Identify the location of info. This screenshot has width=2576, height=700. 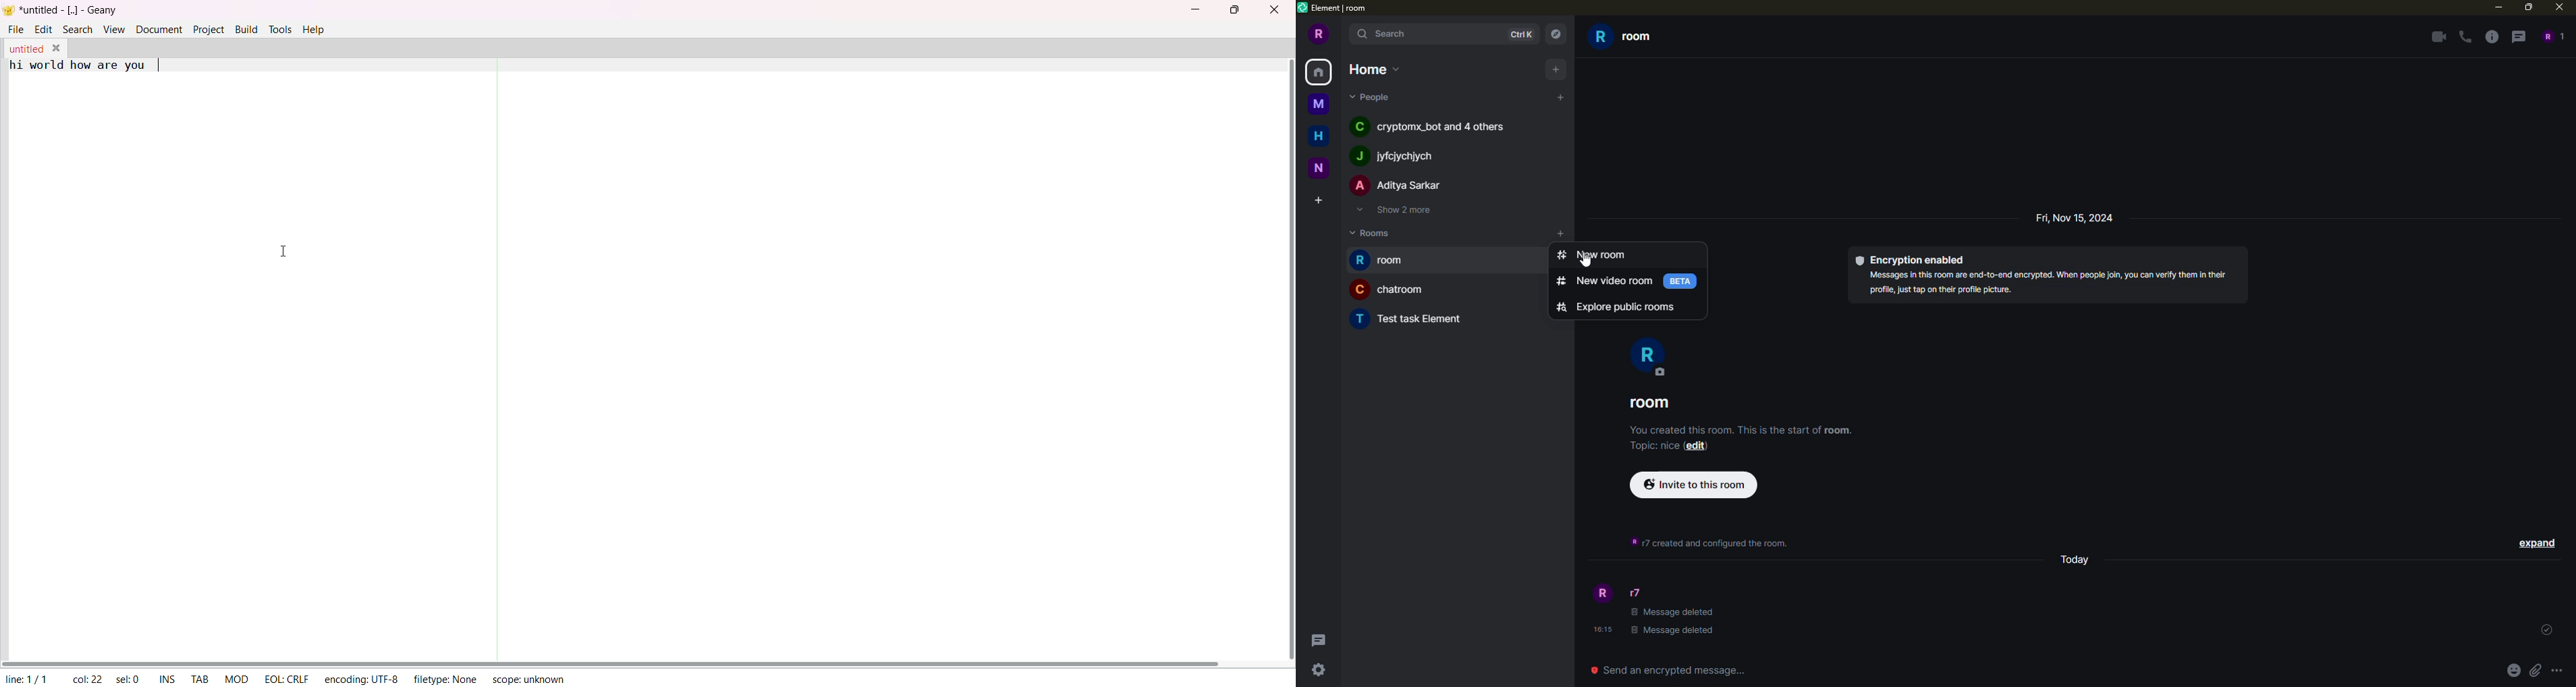
(2491, 36).